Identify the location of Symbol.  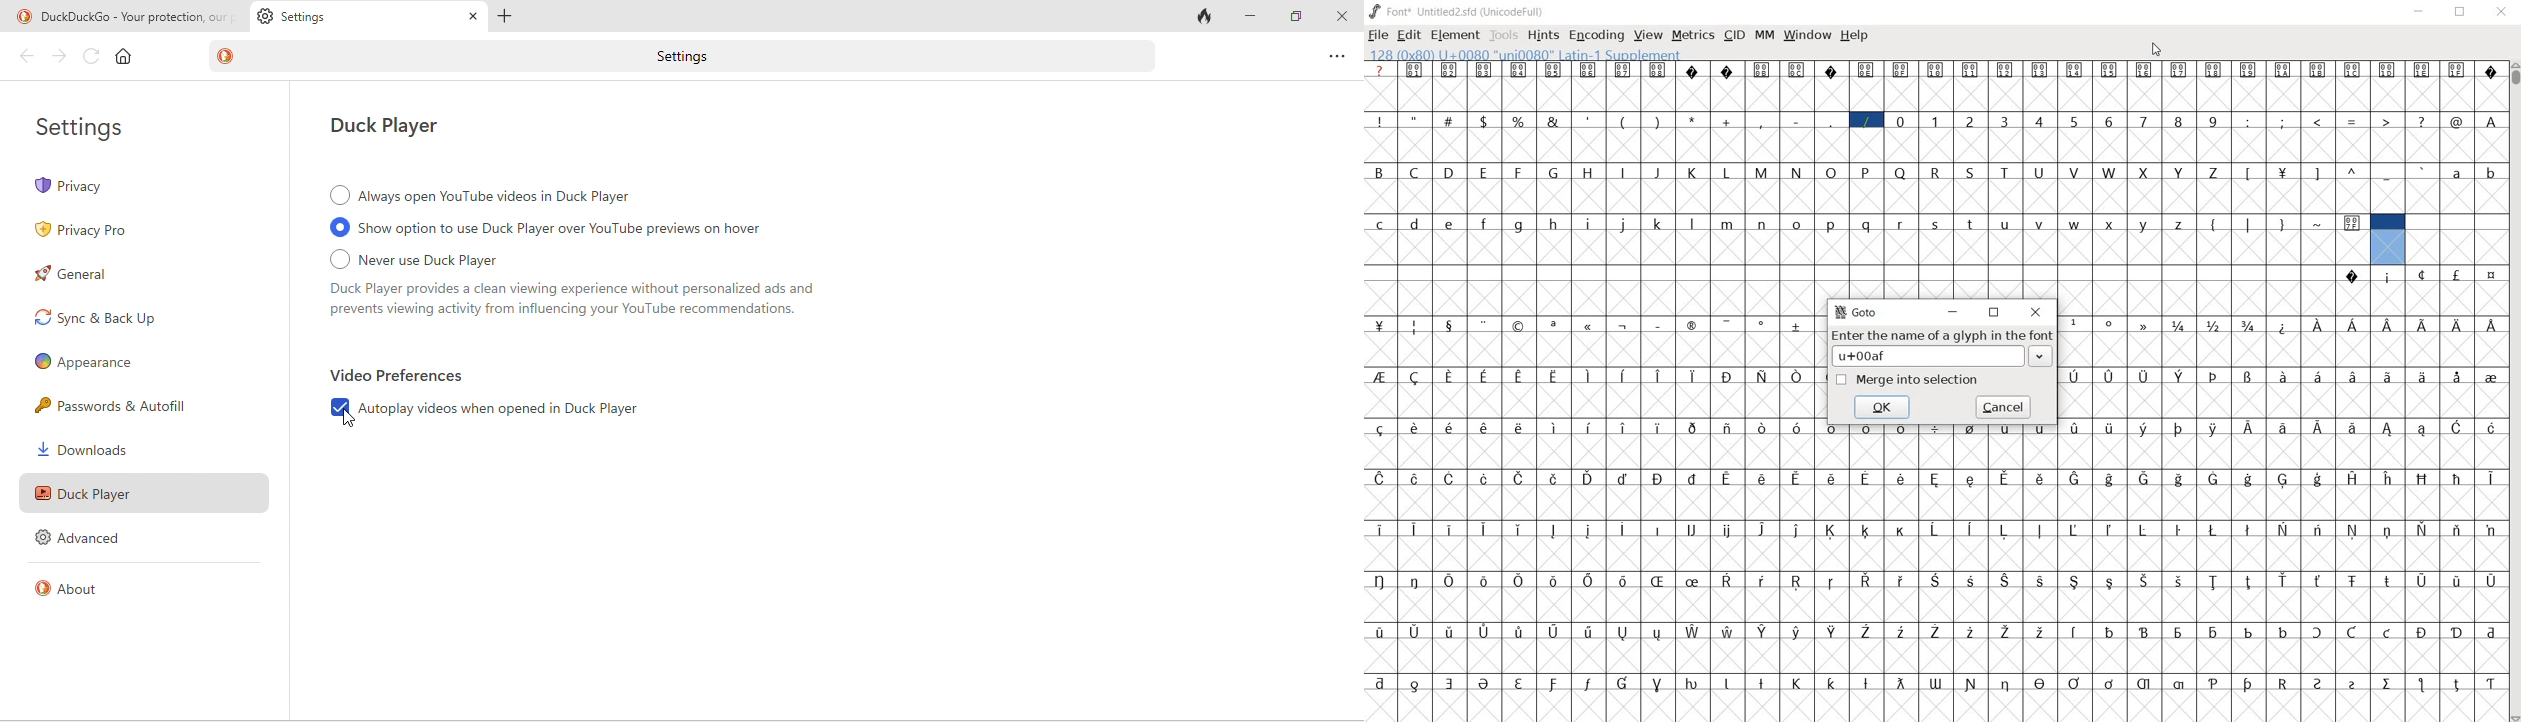
(2214, 631).